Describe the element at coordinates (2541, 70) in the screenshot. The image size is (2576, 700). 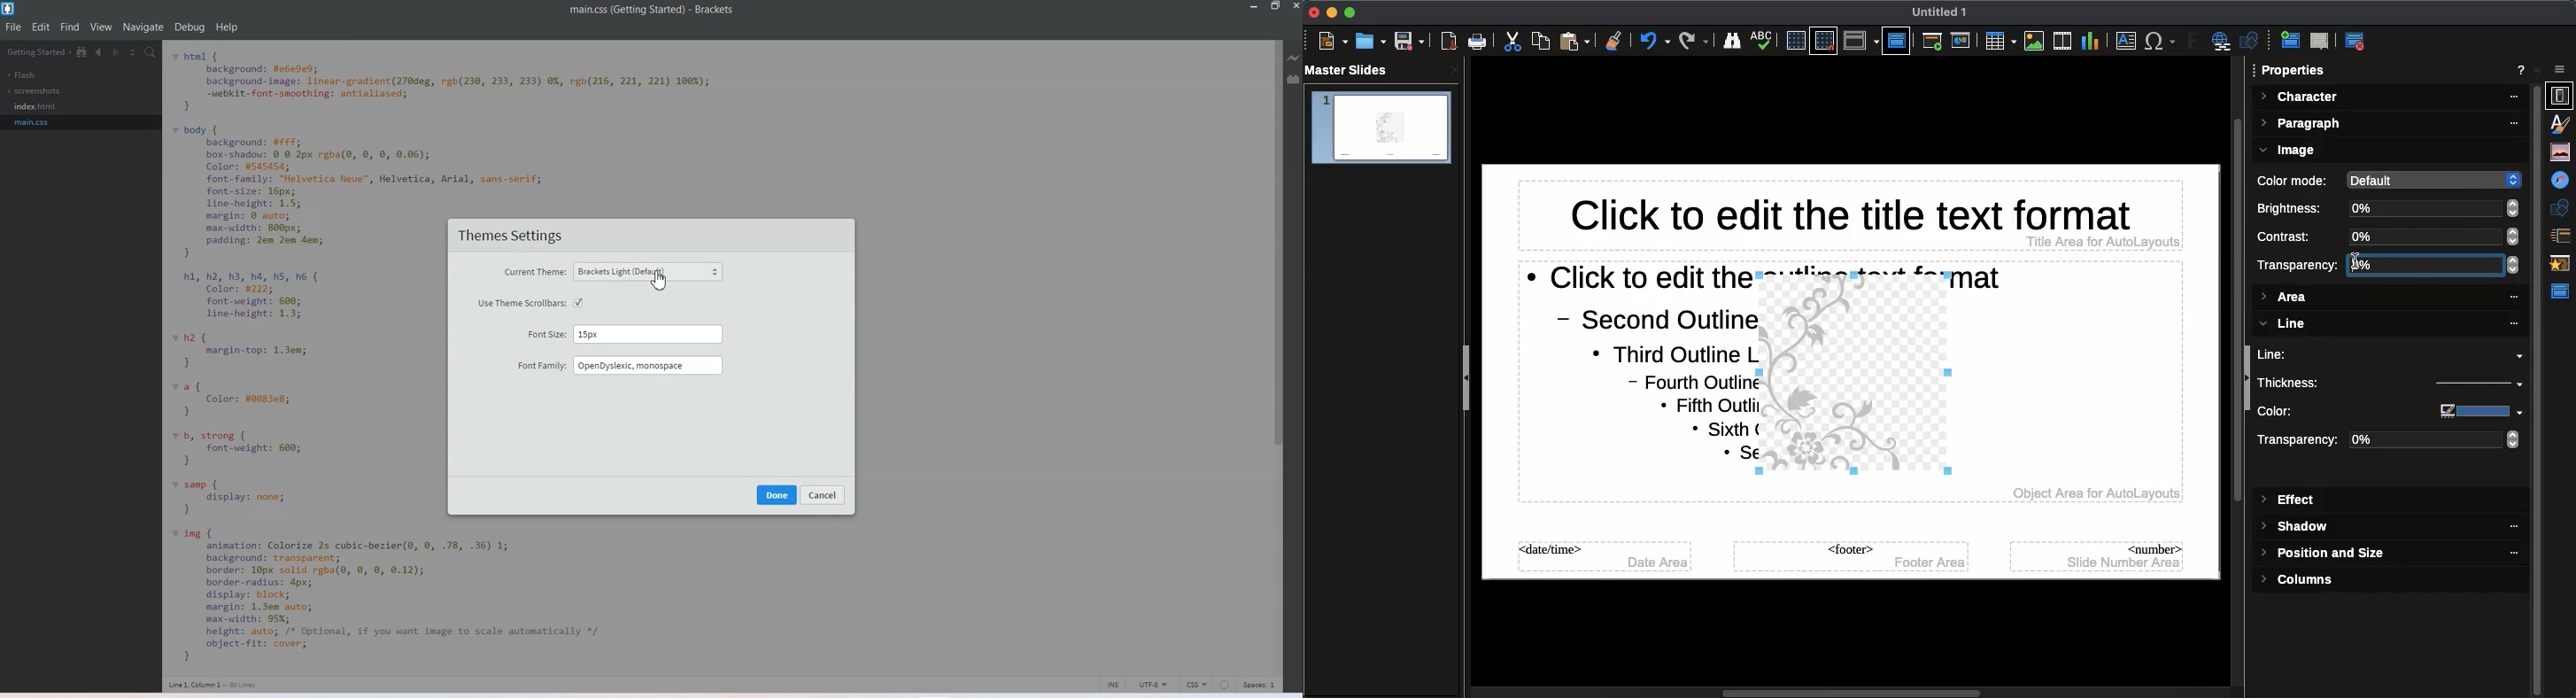
I see `Close` at that location.